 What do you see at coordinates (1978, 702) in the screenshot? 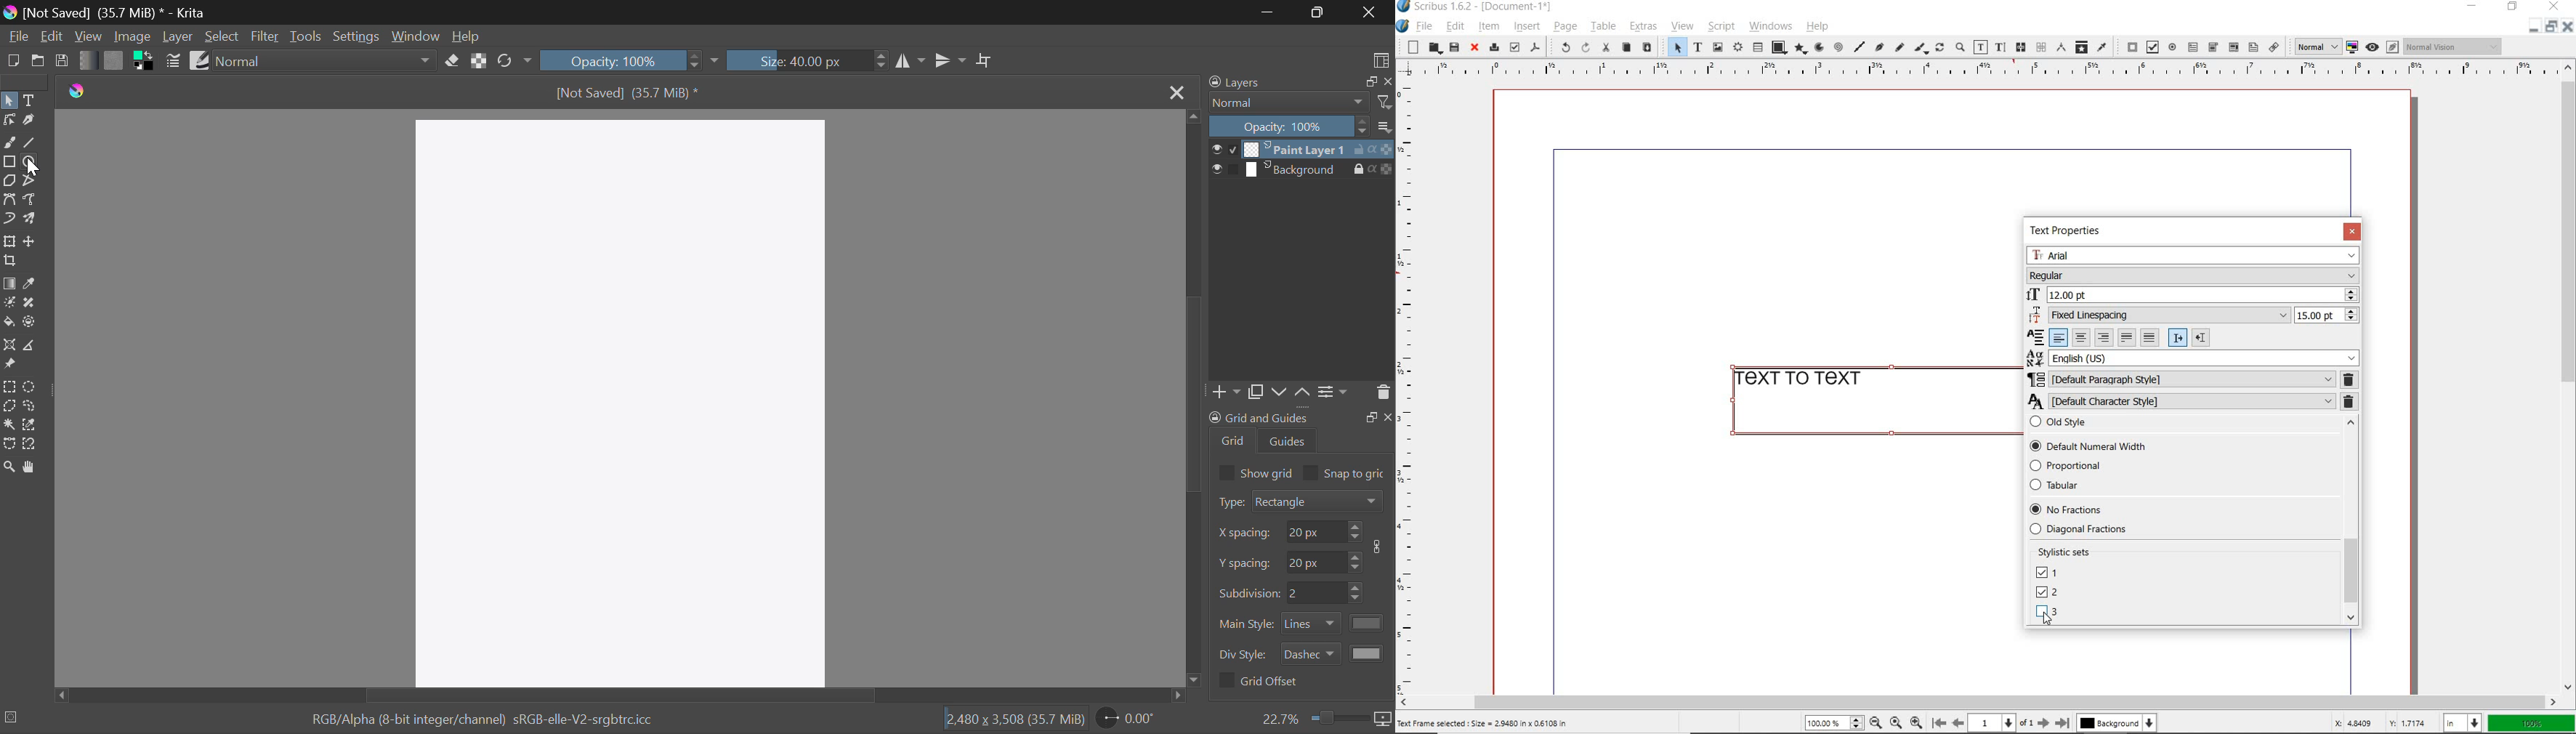
I see `scrollbar` at bounding box center [1978, 702].